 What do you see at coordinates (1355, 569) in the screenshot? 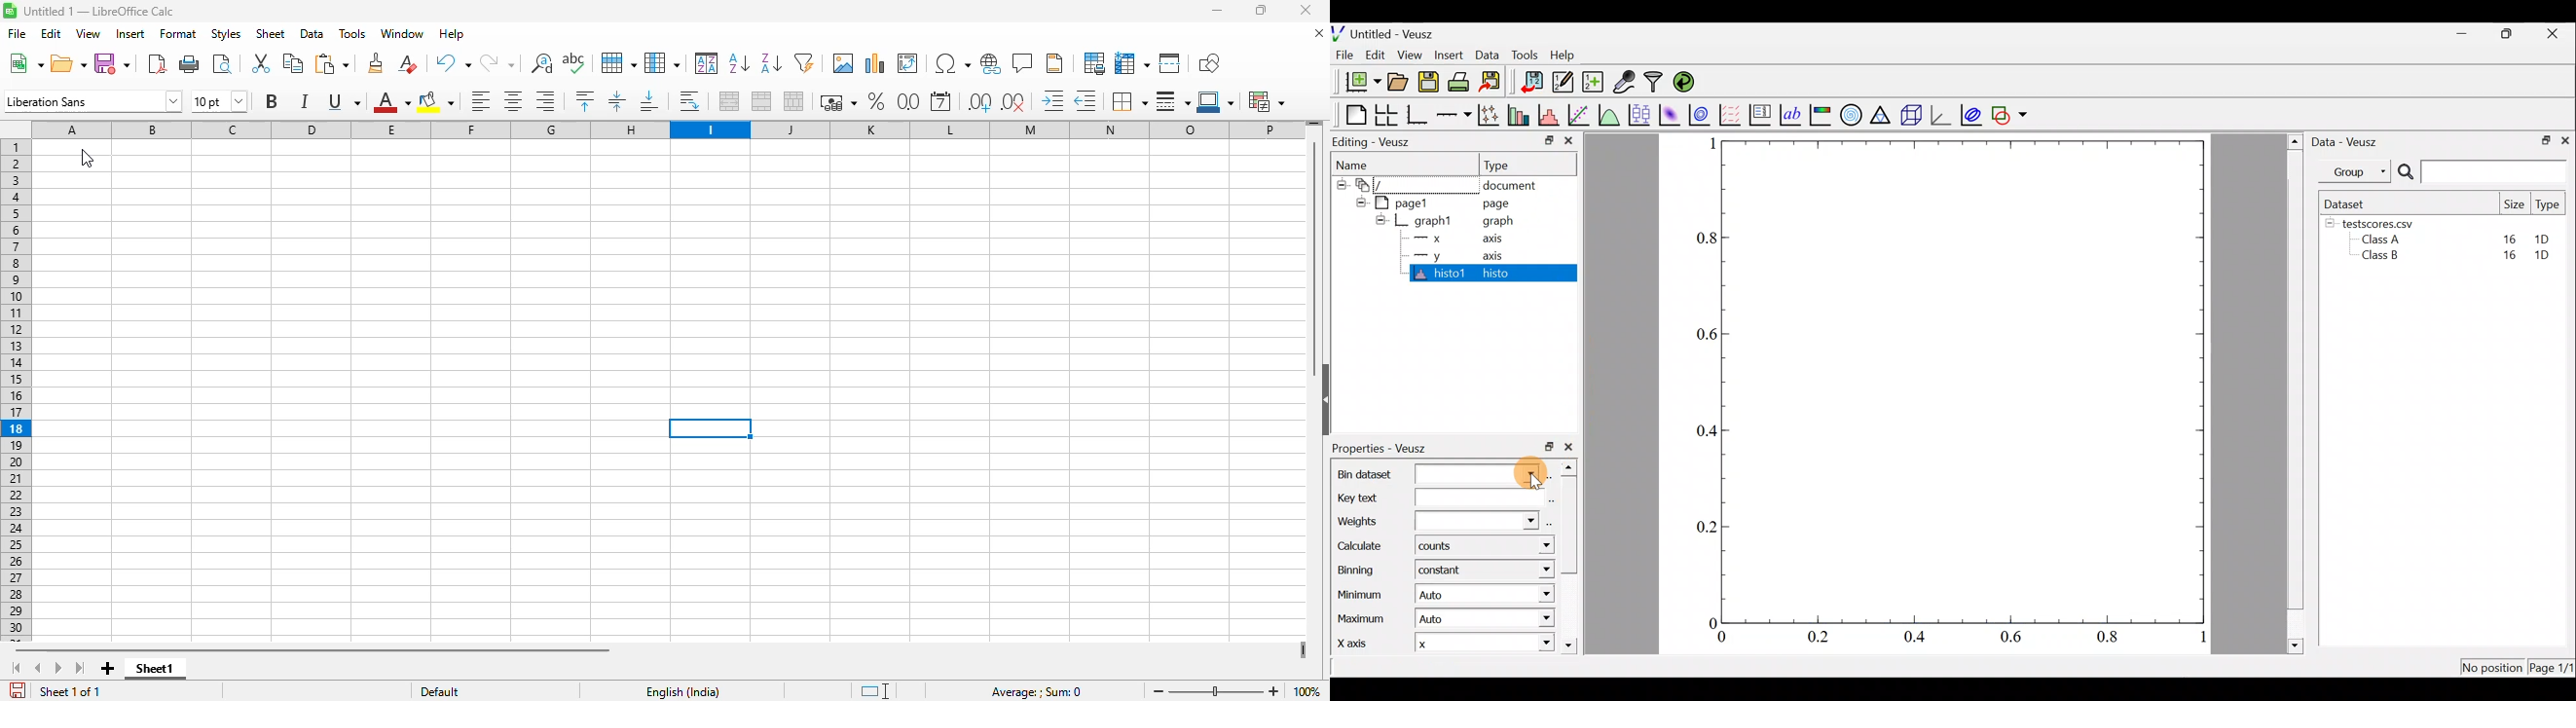
I see `Binning` at bounding box center [1355, 569].